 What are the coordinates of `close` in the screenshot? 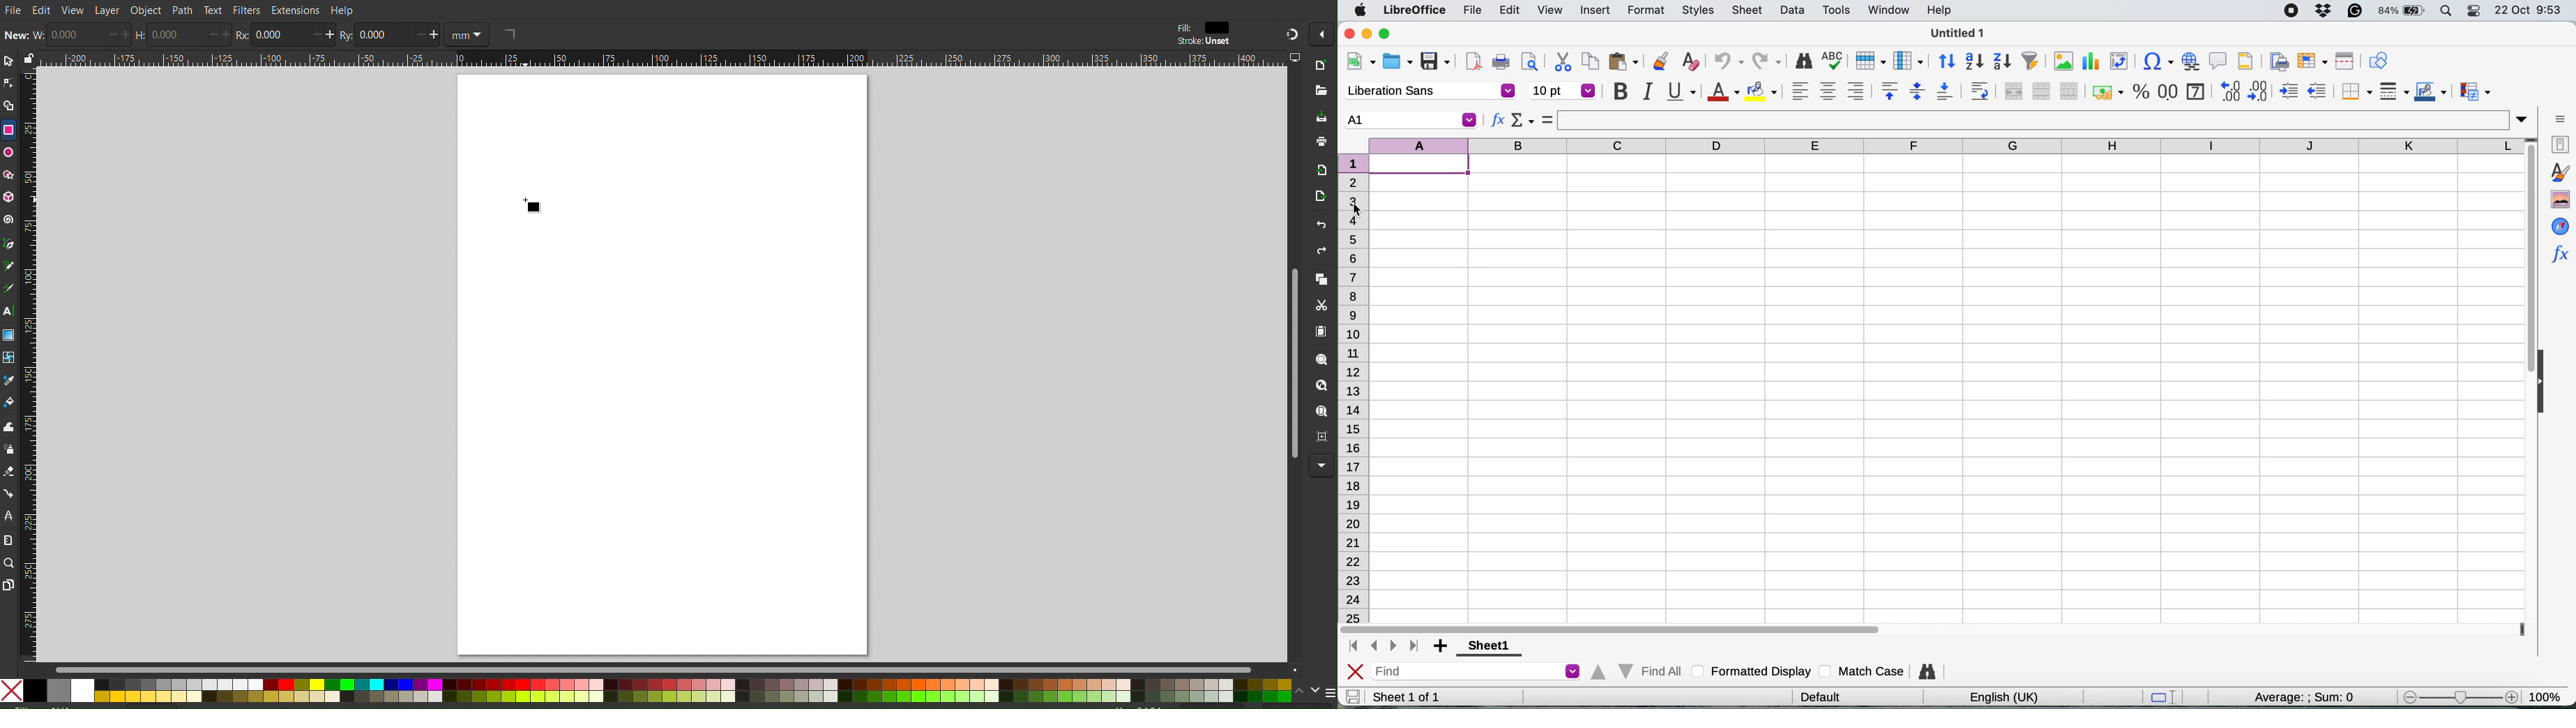 It's located at (1356, 672).